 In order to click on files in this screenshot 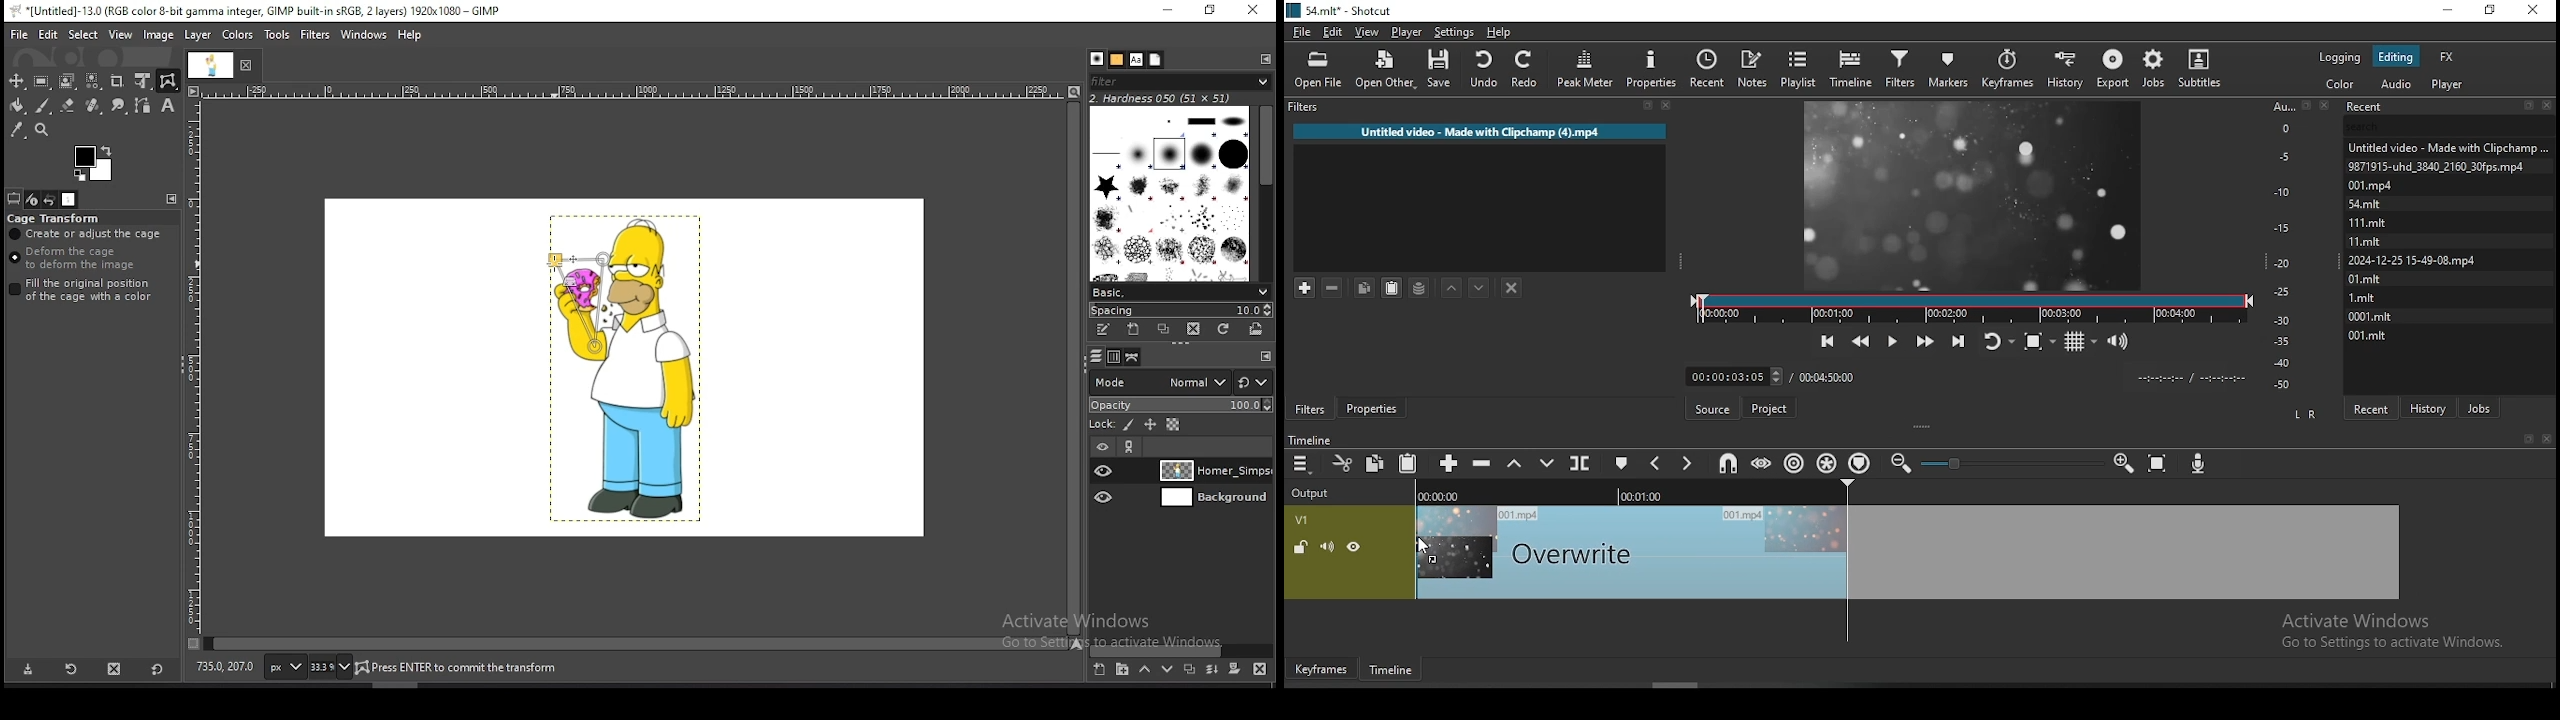, I will do `click(2365, 280)`.